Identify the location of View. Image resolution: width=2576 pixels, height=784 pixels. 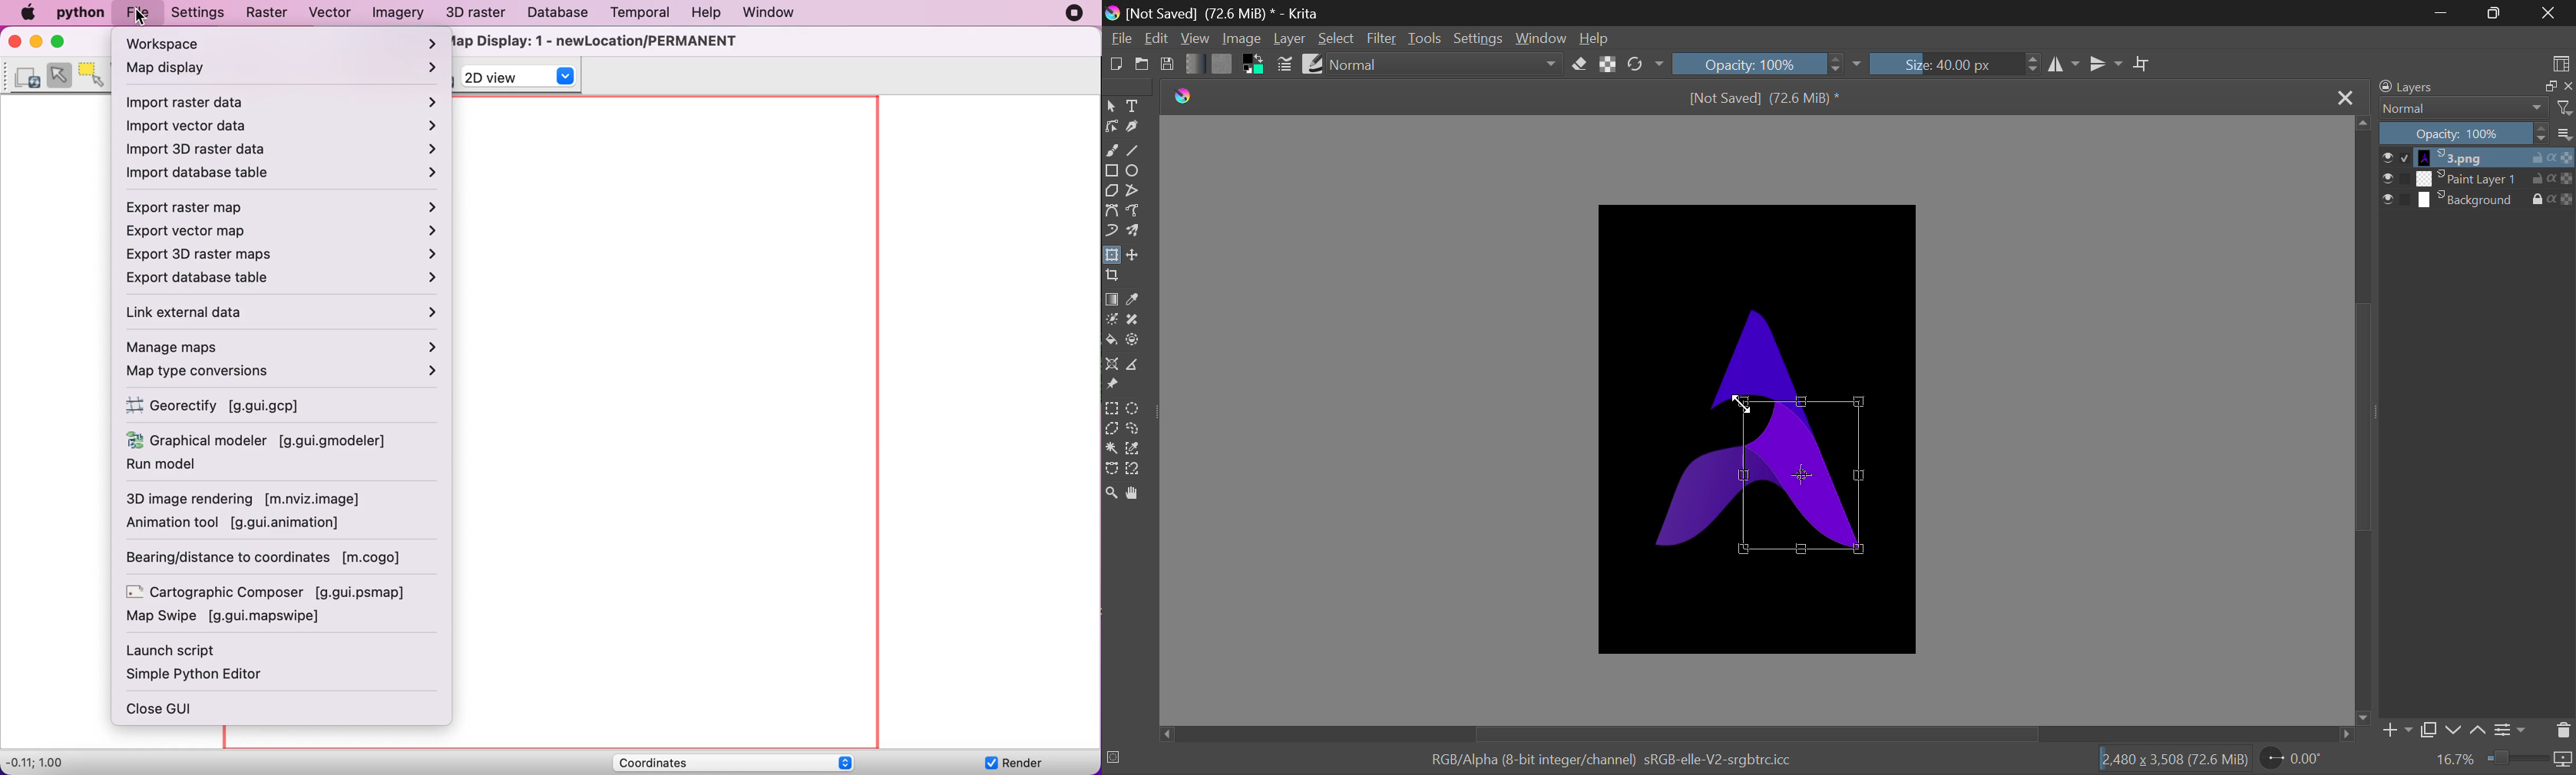
(1195, 38).